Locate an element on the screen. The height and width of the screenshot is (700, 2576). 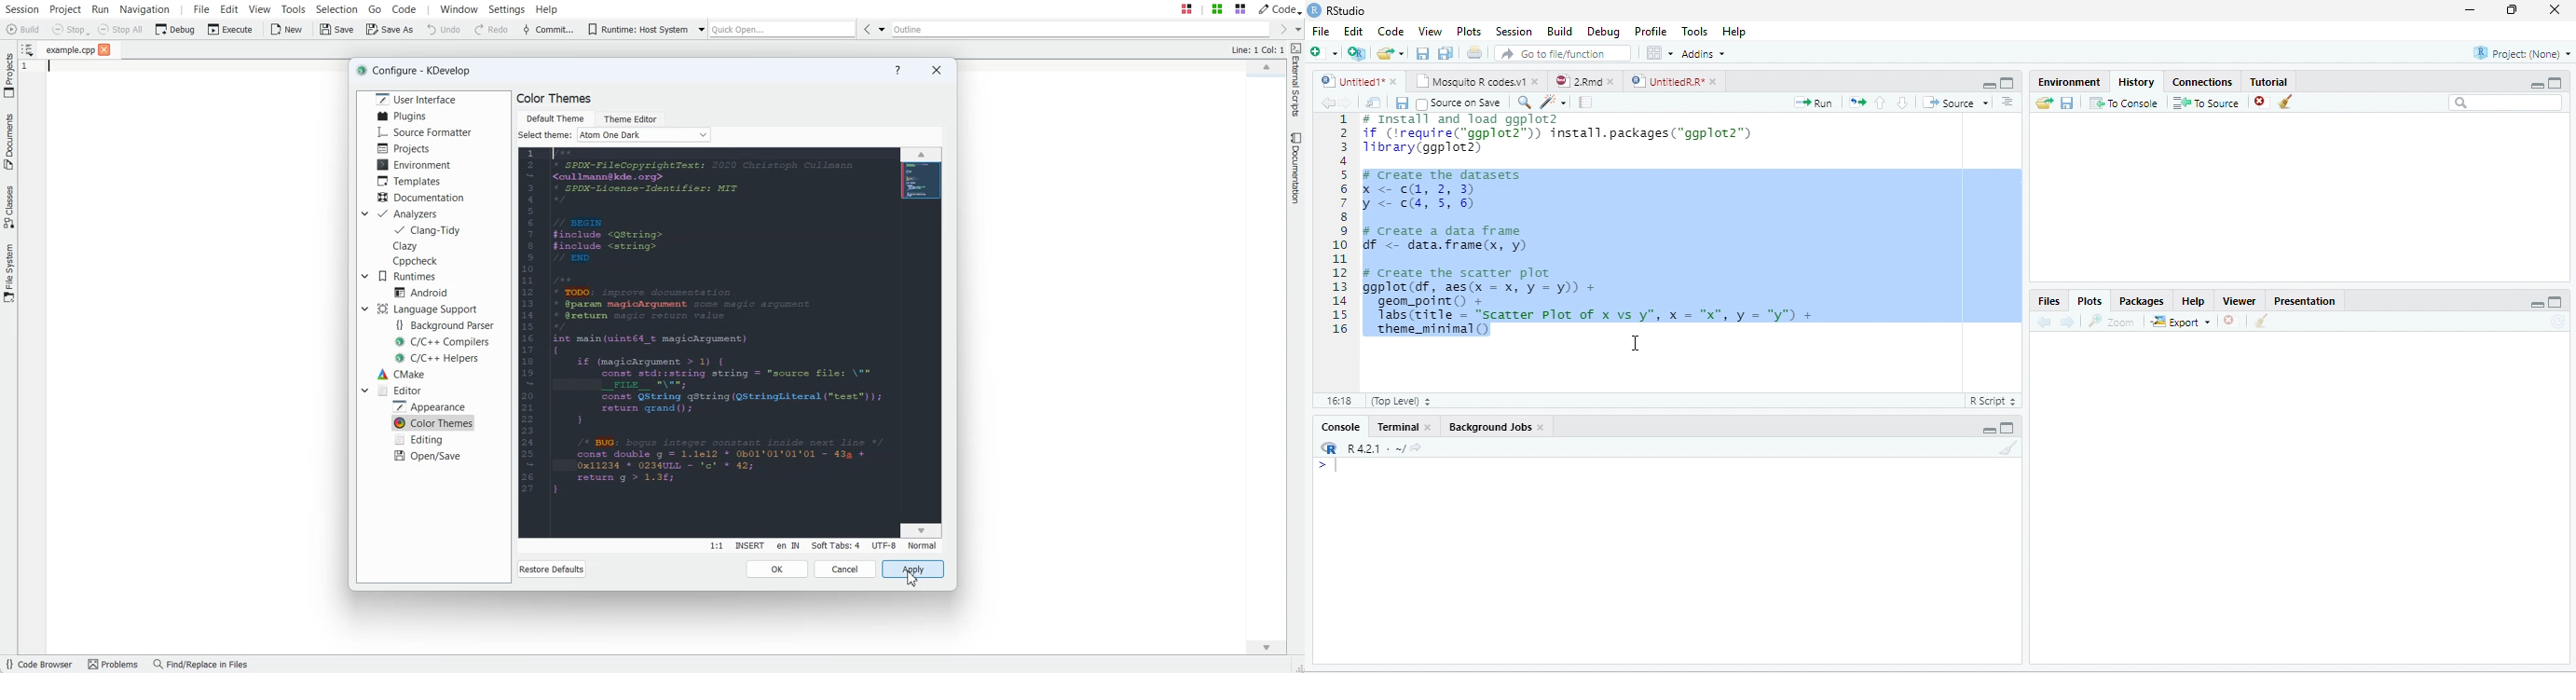
Templates is located at coordinates (412, 181).